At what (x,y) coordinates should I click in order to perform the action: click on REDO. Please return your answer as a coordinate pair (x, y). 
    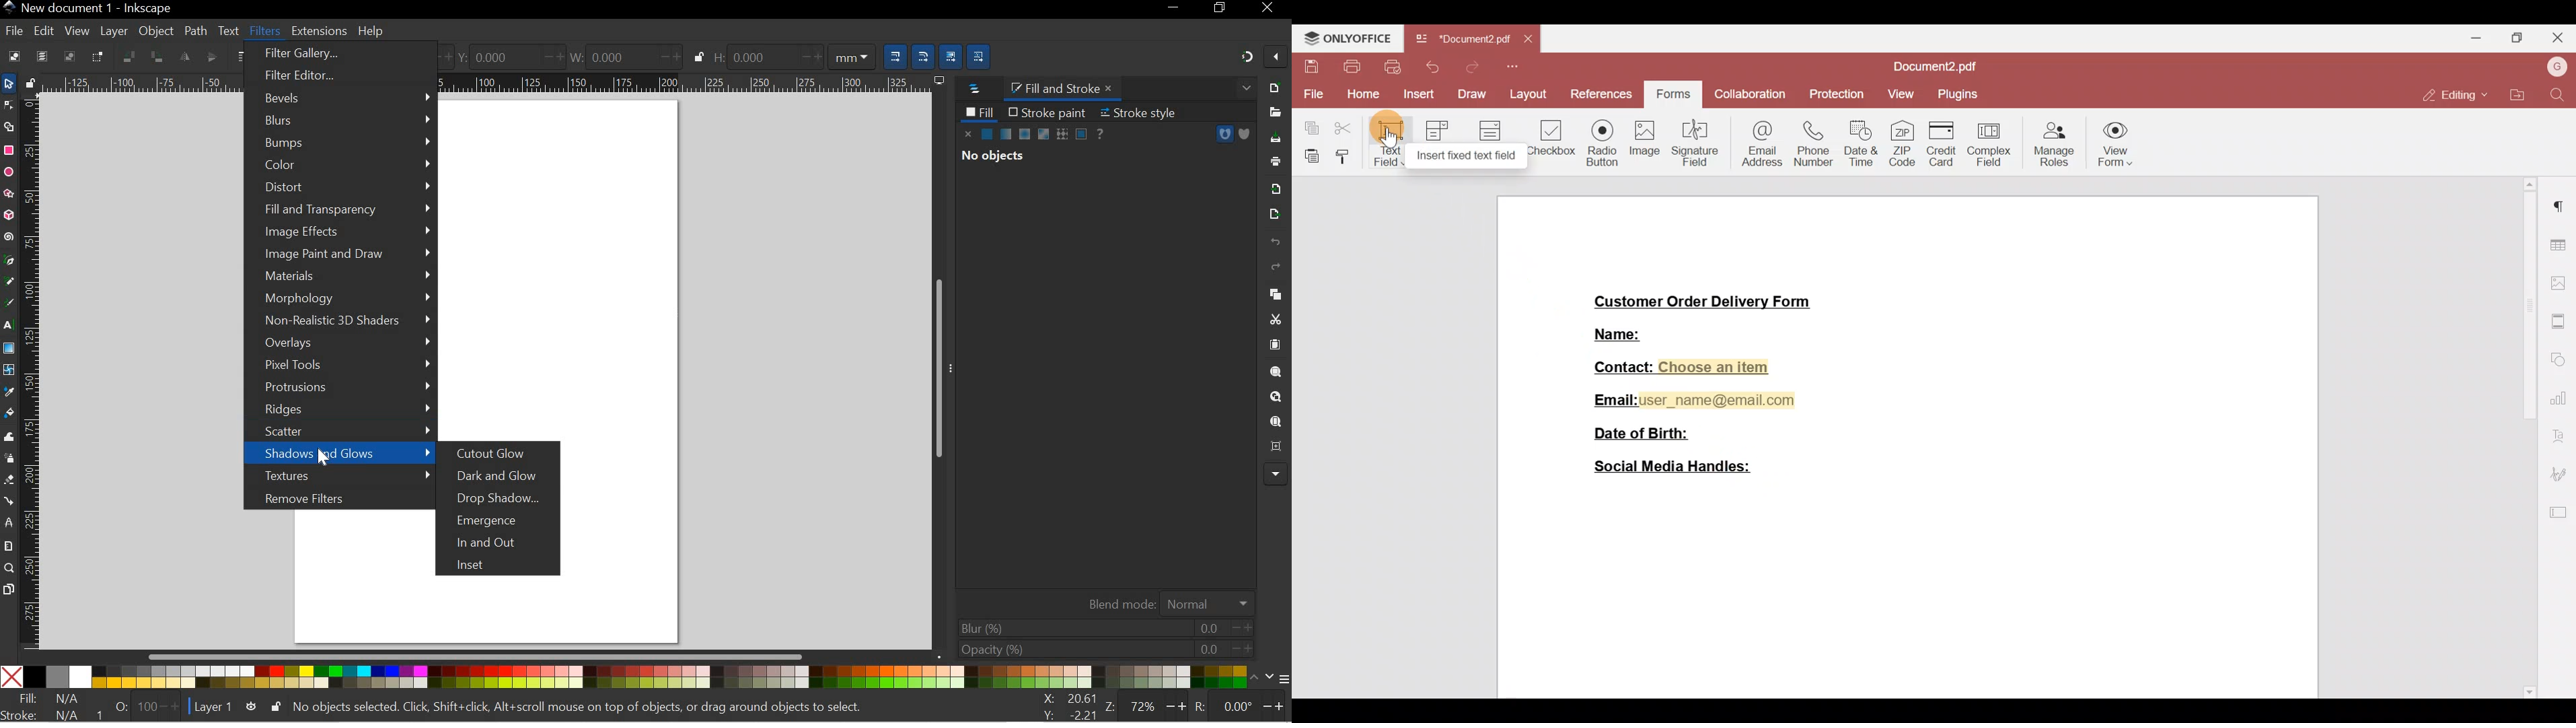
    Looking at the image, I should click on (1276, 267).